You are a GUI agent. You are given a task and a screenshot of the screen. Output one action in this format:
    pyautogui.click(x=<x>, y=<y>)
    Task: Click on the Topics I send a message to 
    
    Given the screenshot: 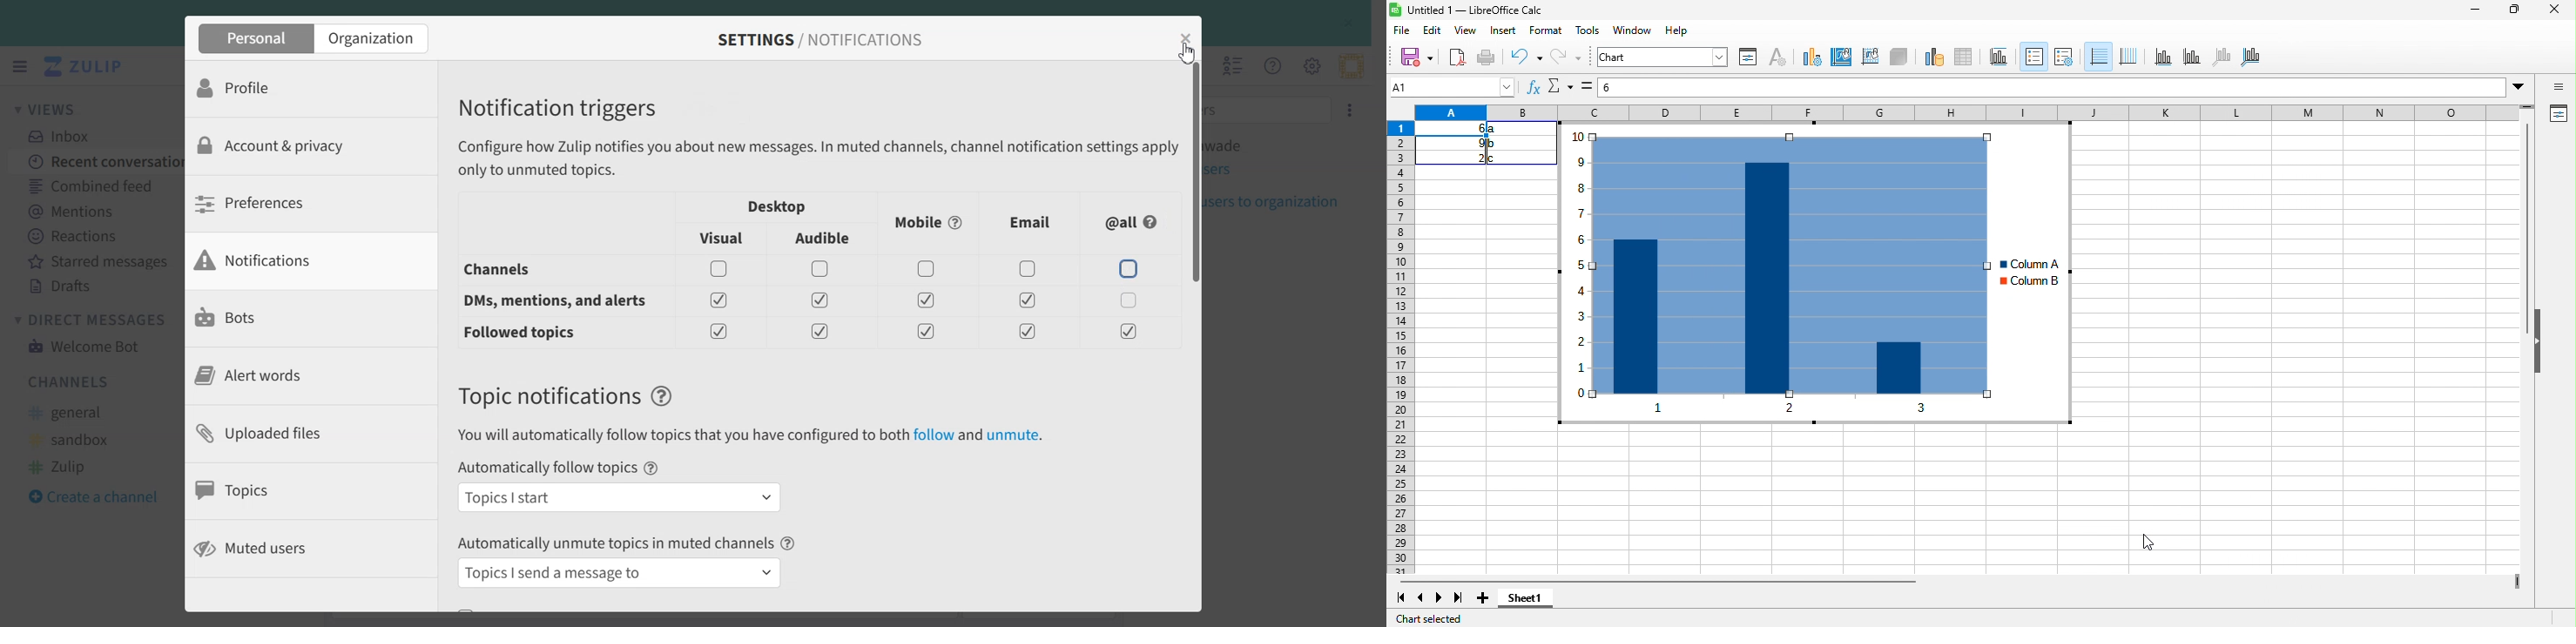 What is the action you would take?
    pyautogui.click(x=622, y=573)
    